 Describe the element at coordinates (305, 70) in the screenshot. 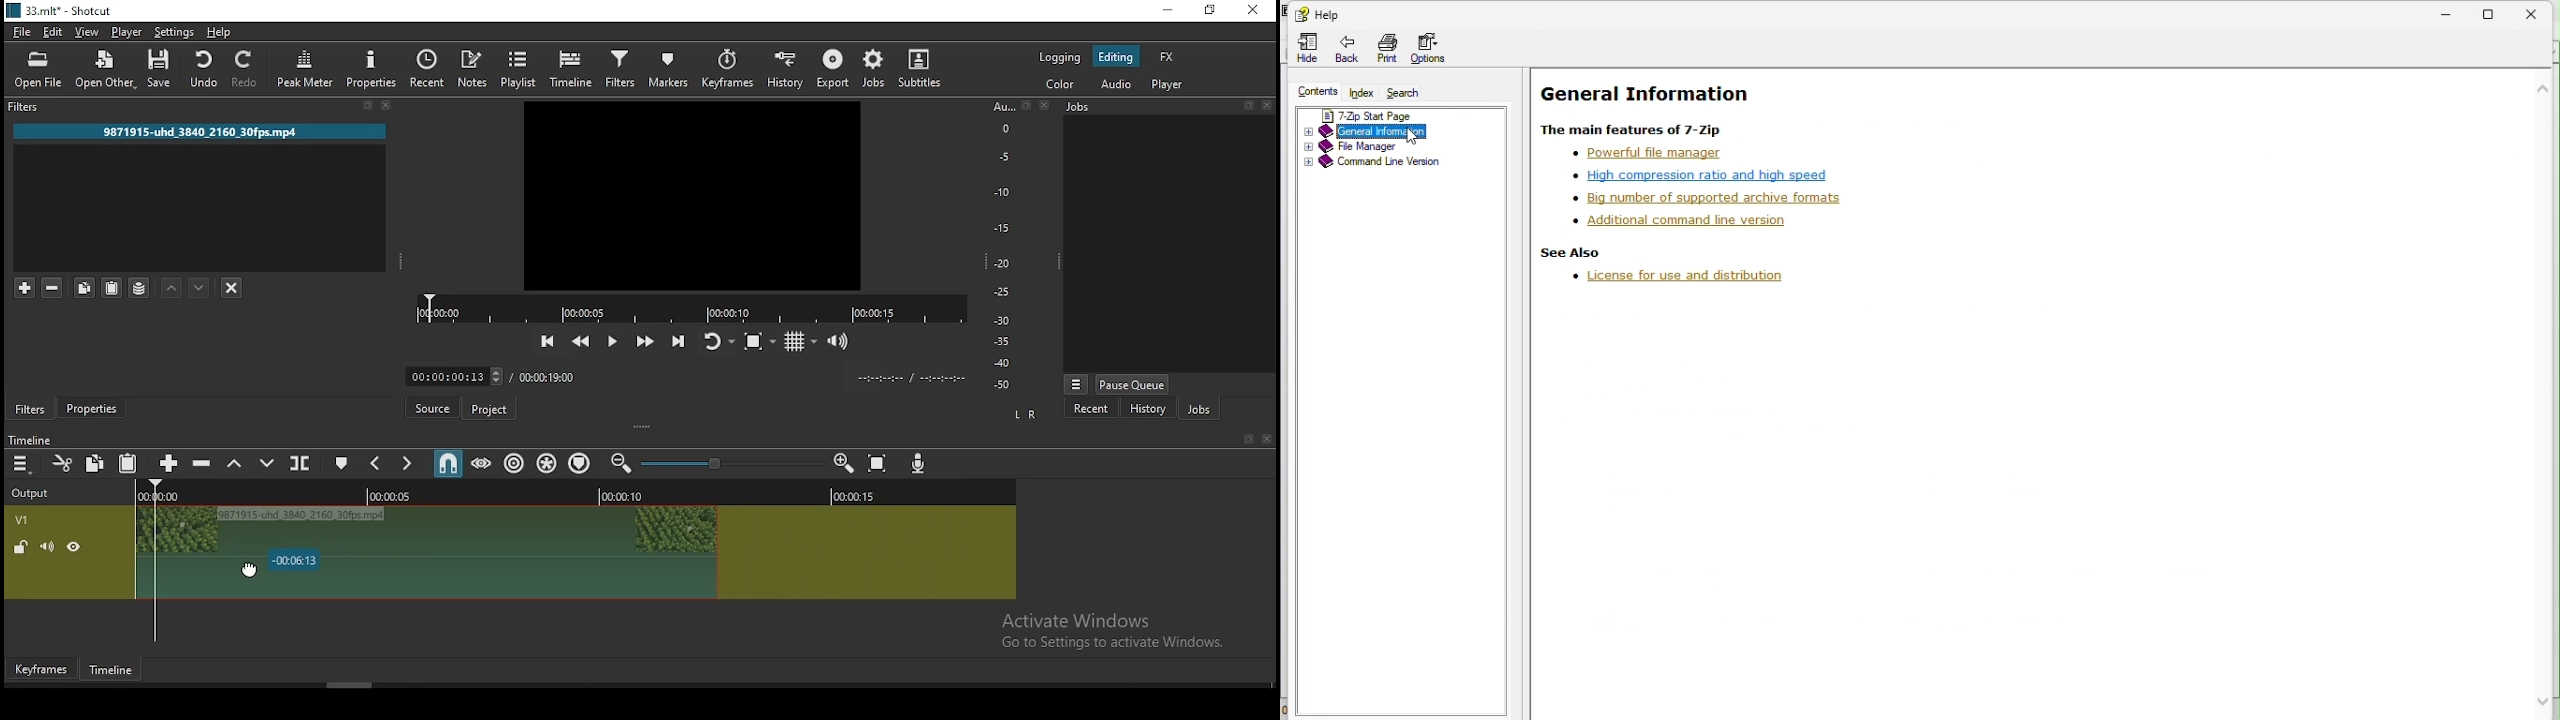

I see `peak meter` at that location.